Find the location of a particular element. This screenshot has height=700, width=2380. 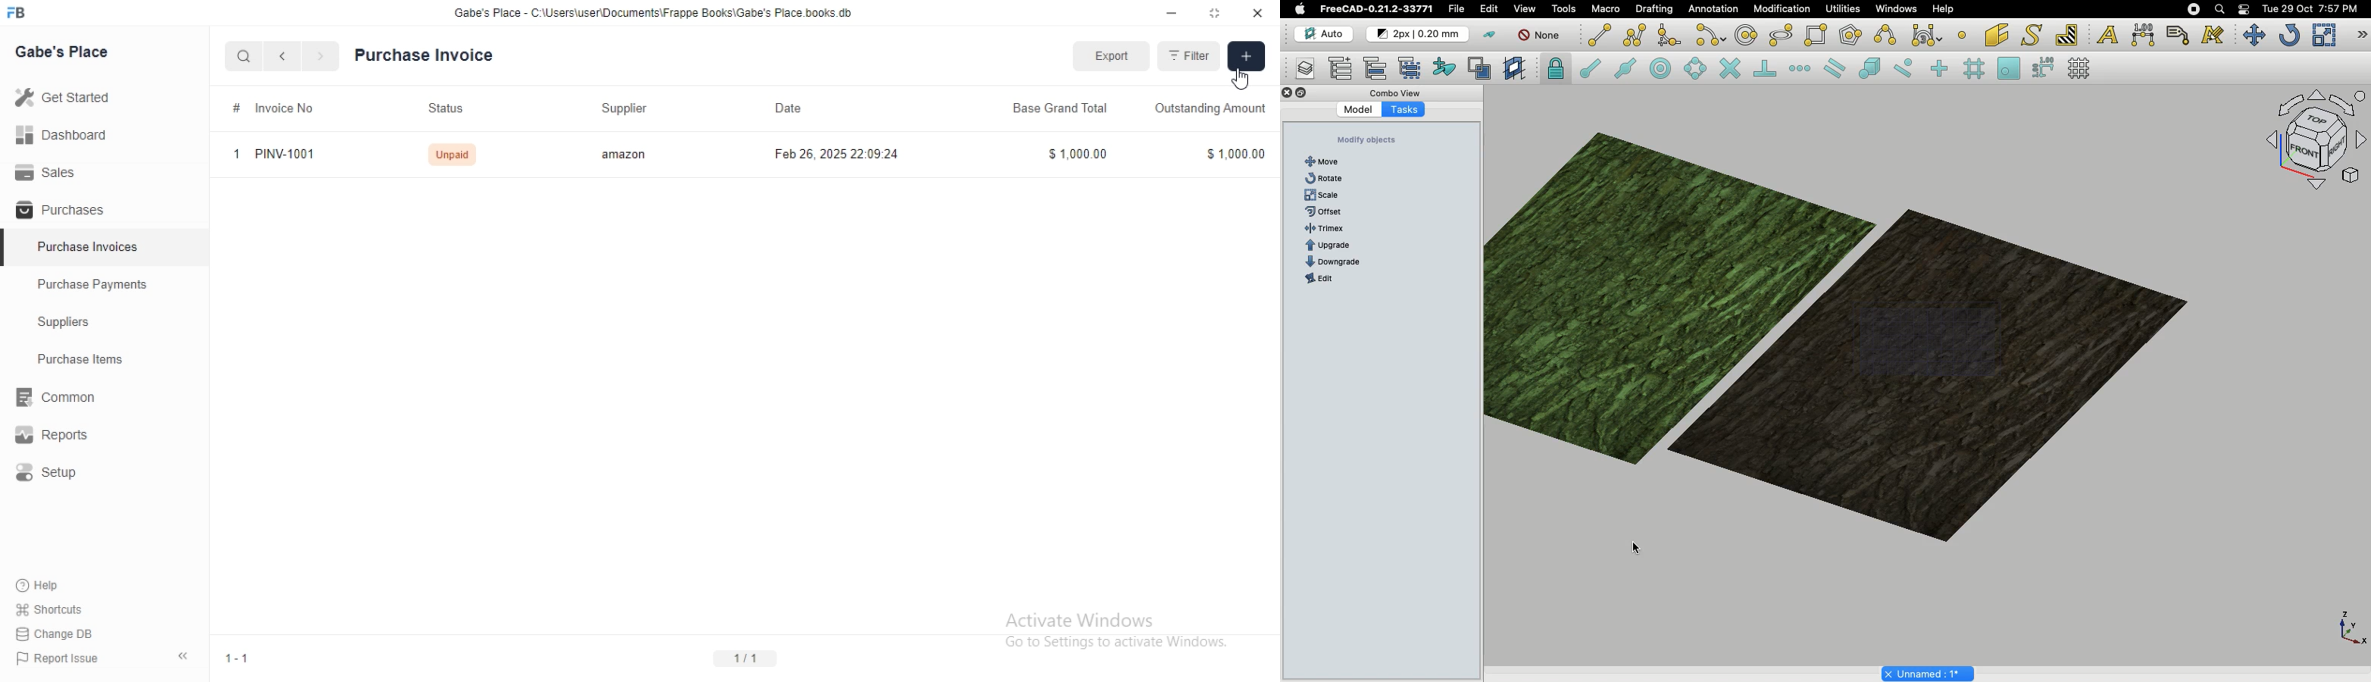

tilt is located at coordinates (1324, 278).